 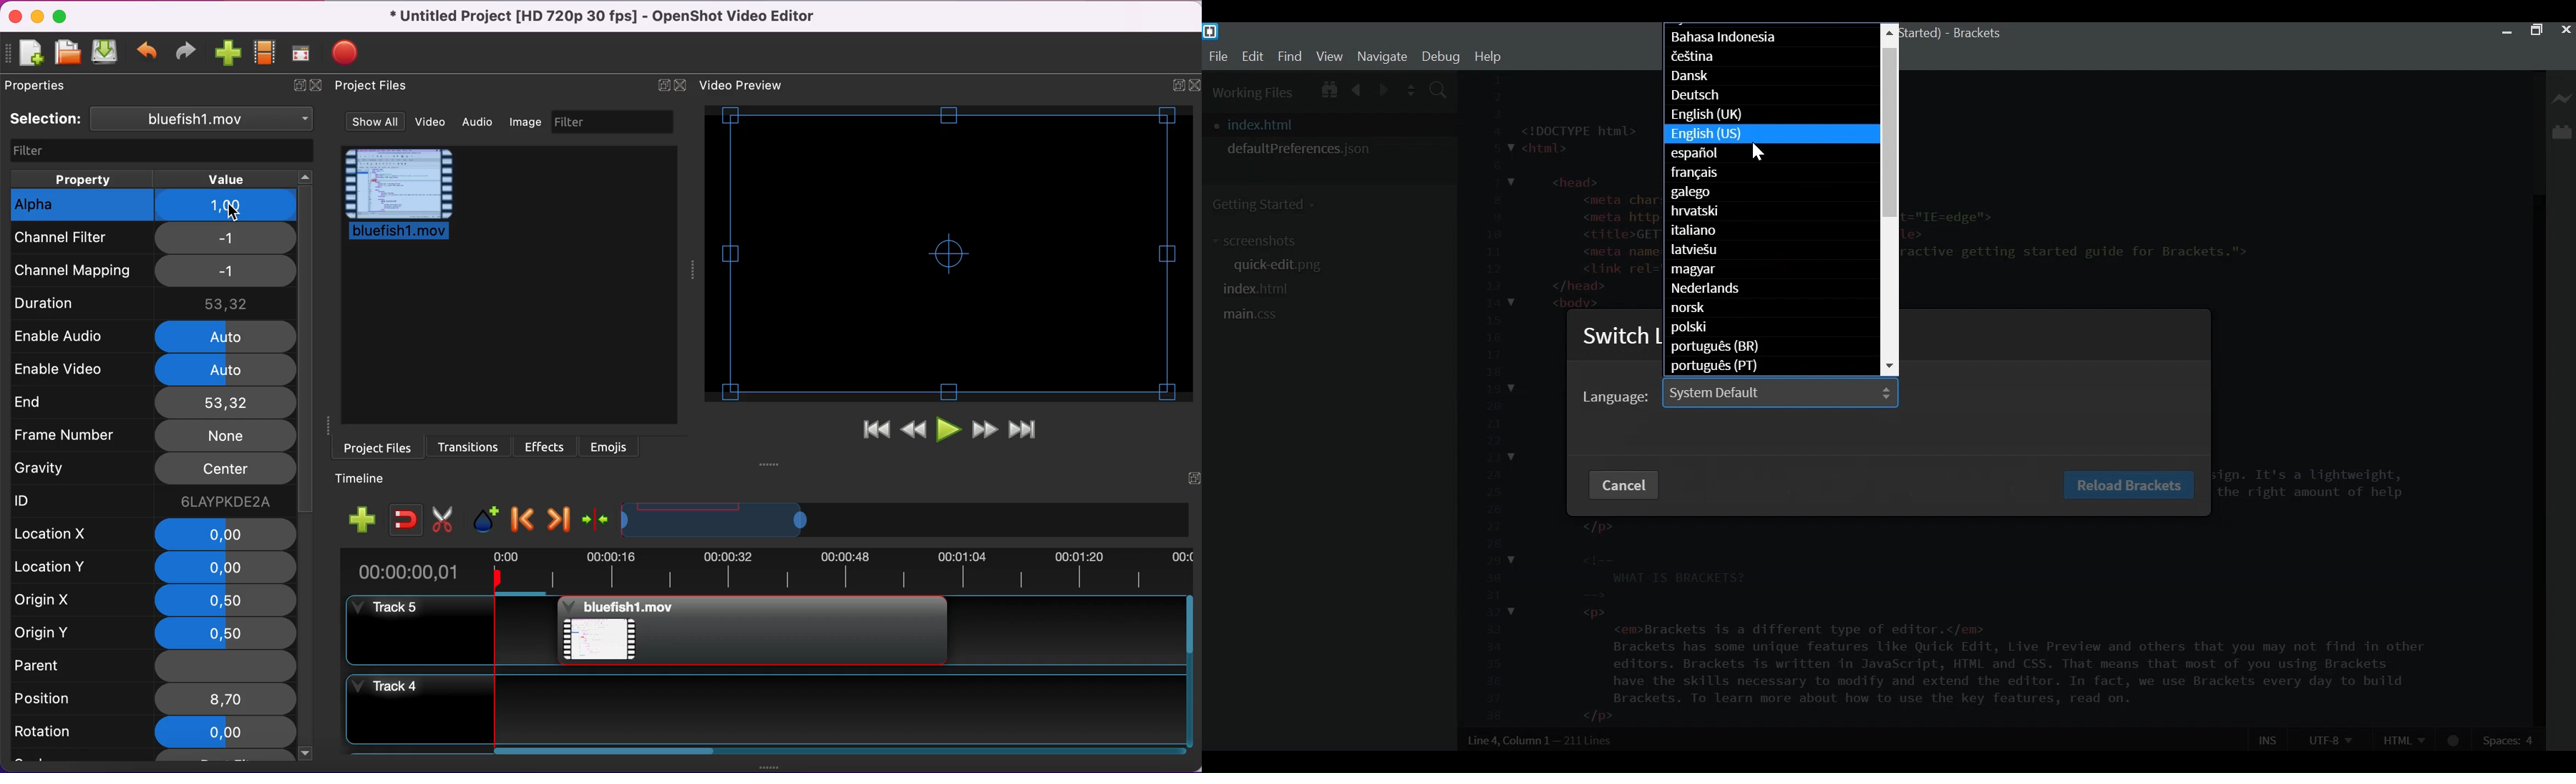 What do you see at coordinates (226, 369) in the screenshot?
I see `auto` at bounding box center [226, 369].